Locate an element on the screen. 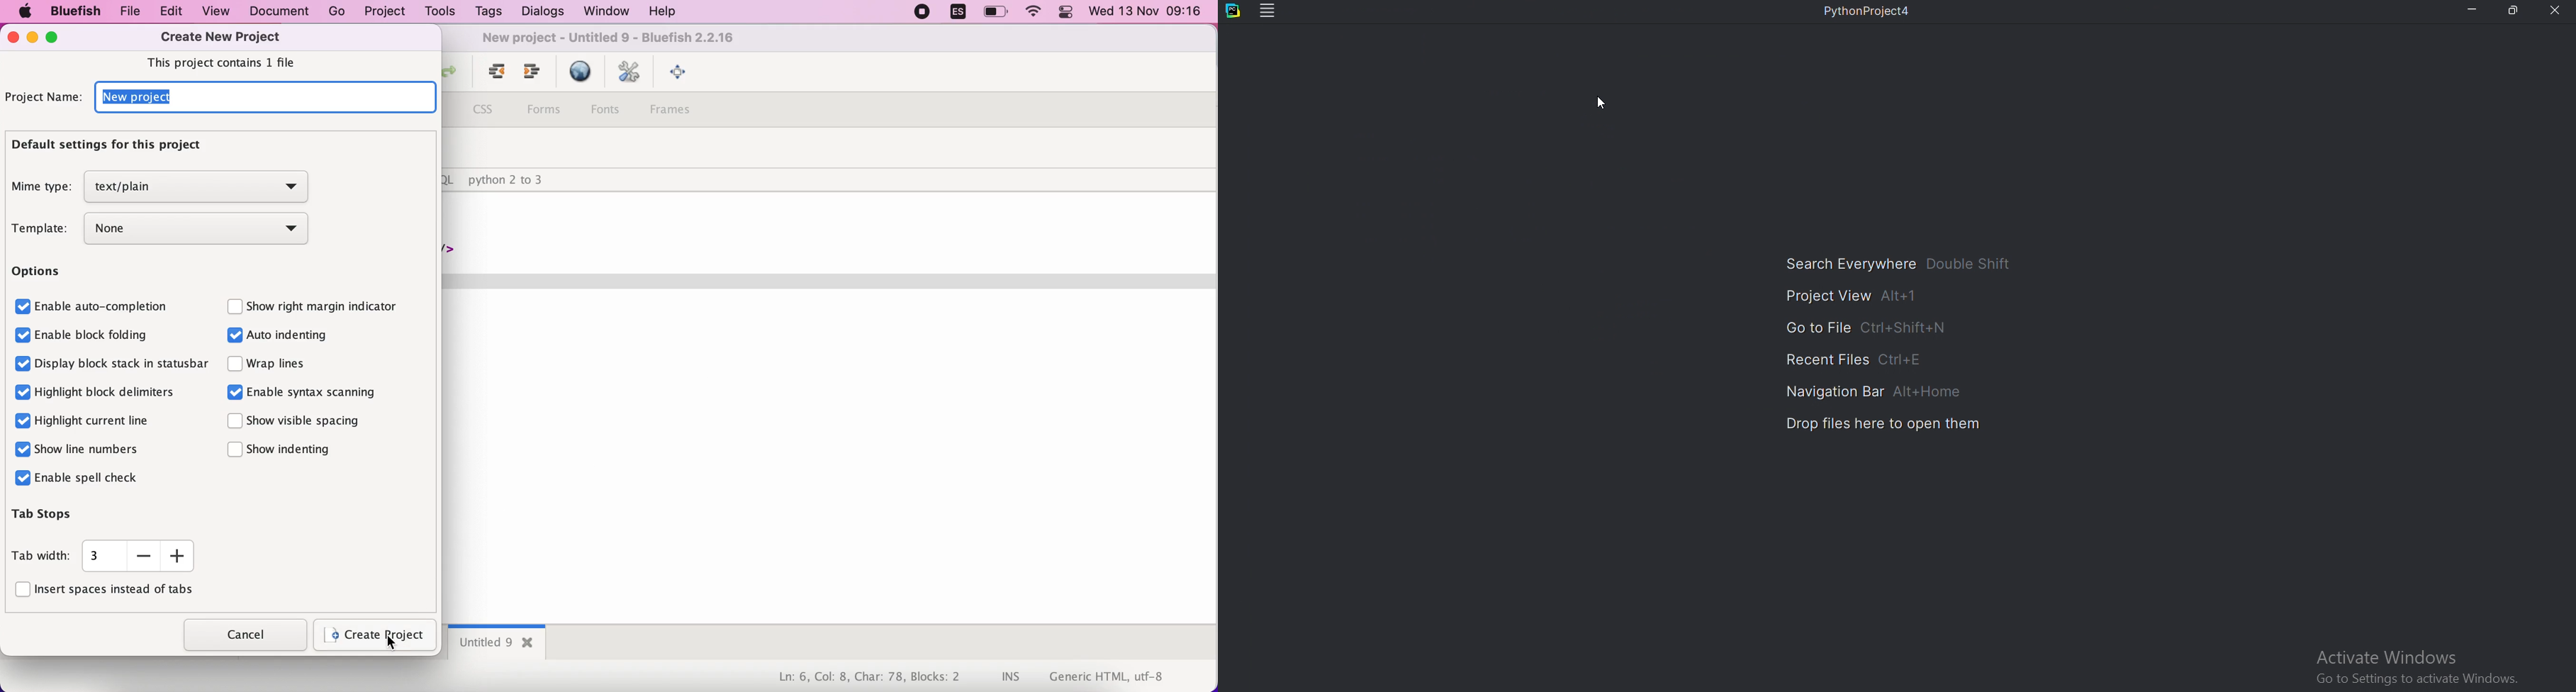 This screenshot has width=2576, height=700. Windows information is located at coordinates (2424, 666).